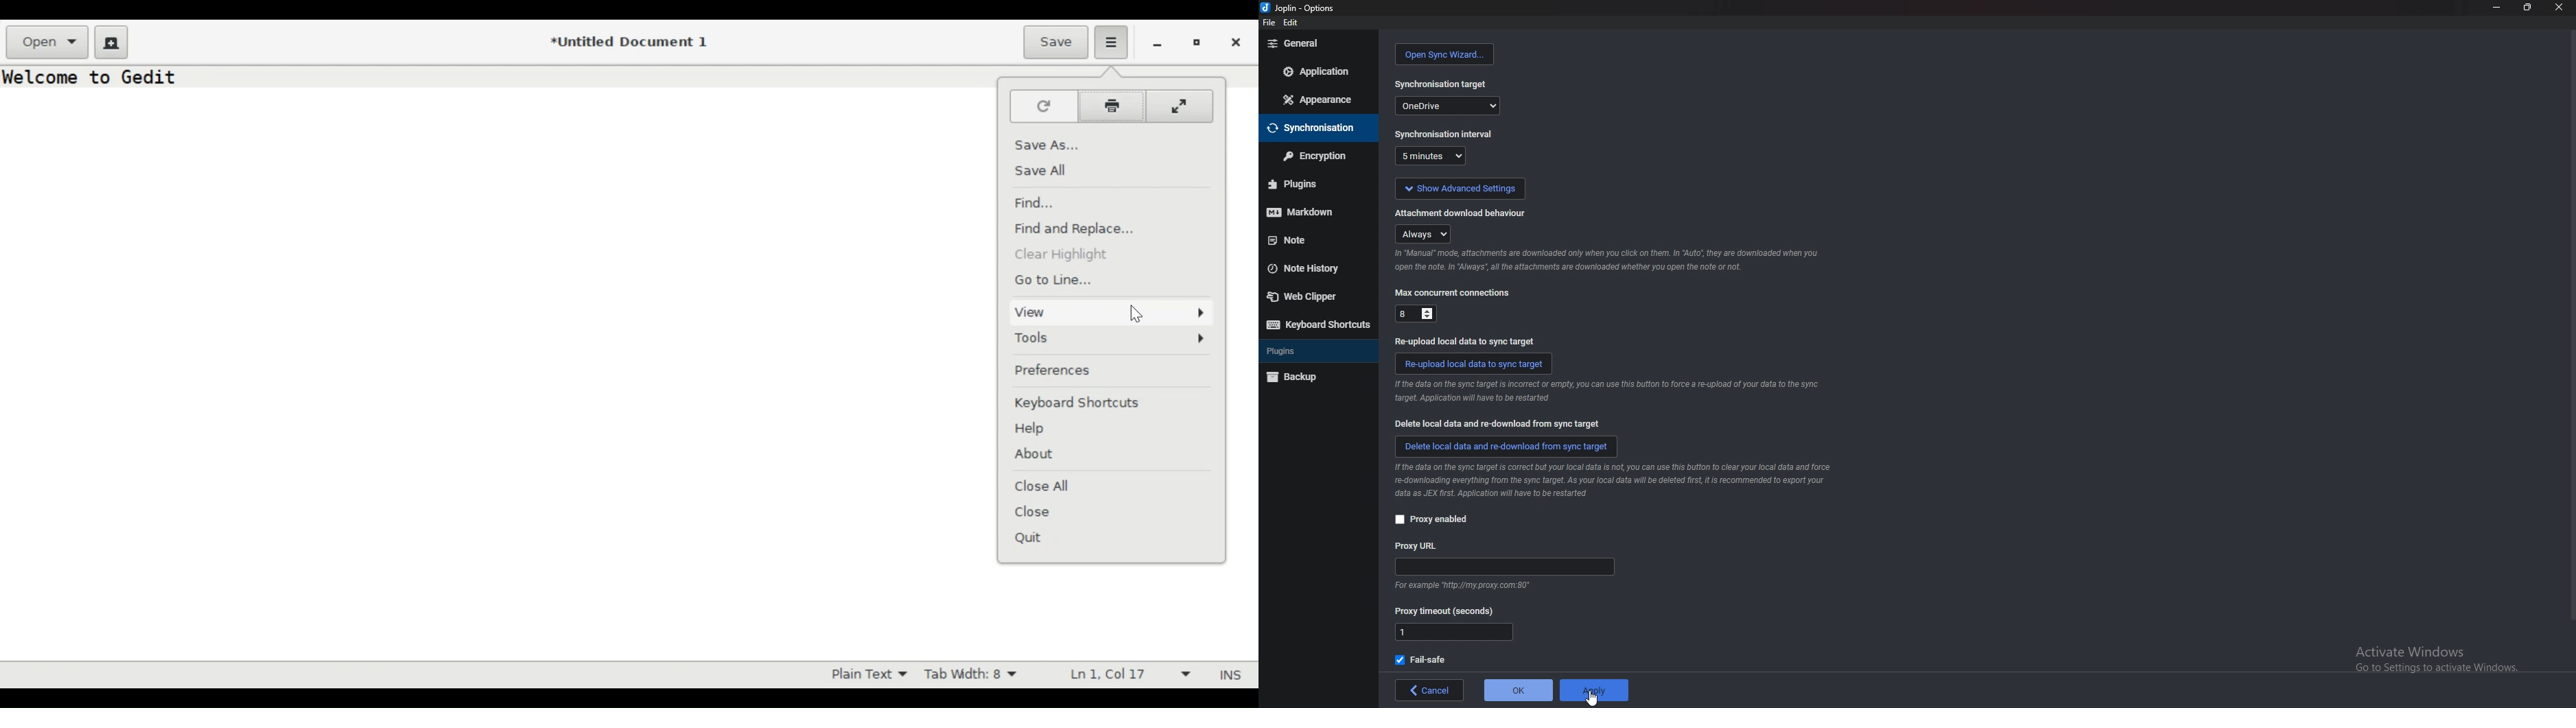  I want to click on Keyboard Shortcut, so click(1107, 403).